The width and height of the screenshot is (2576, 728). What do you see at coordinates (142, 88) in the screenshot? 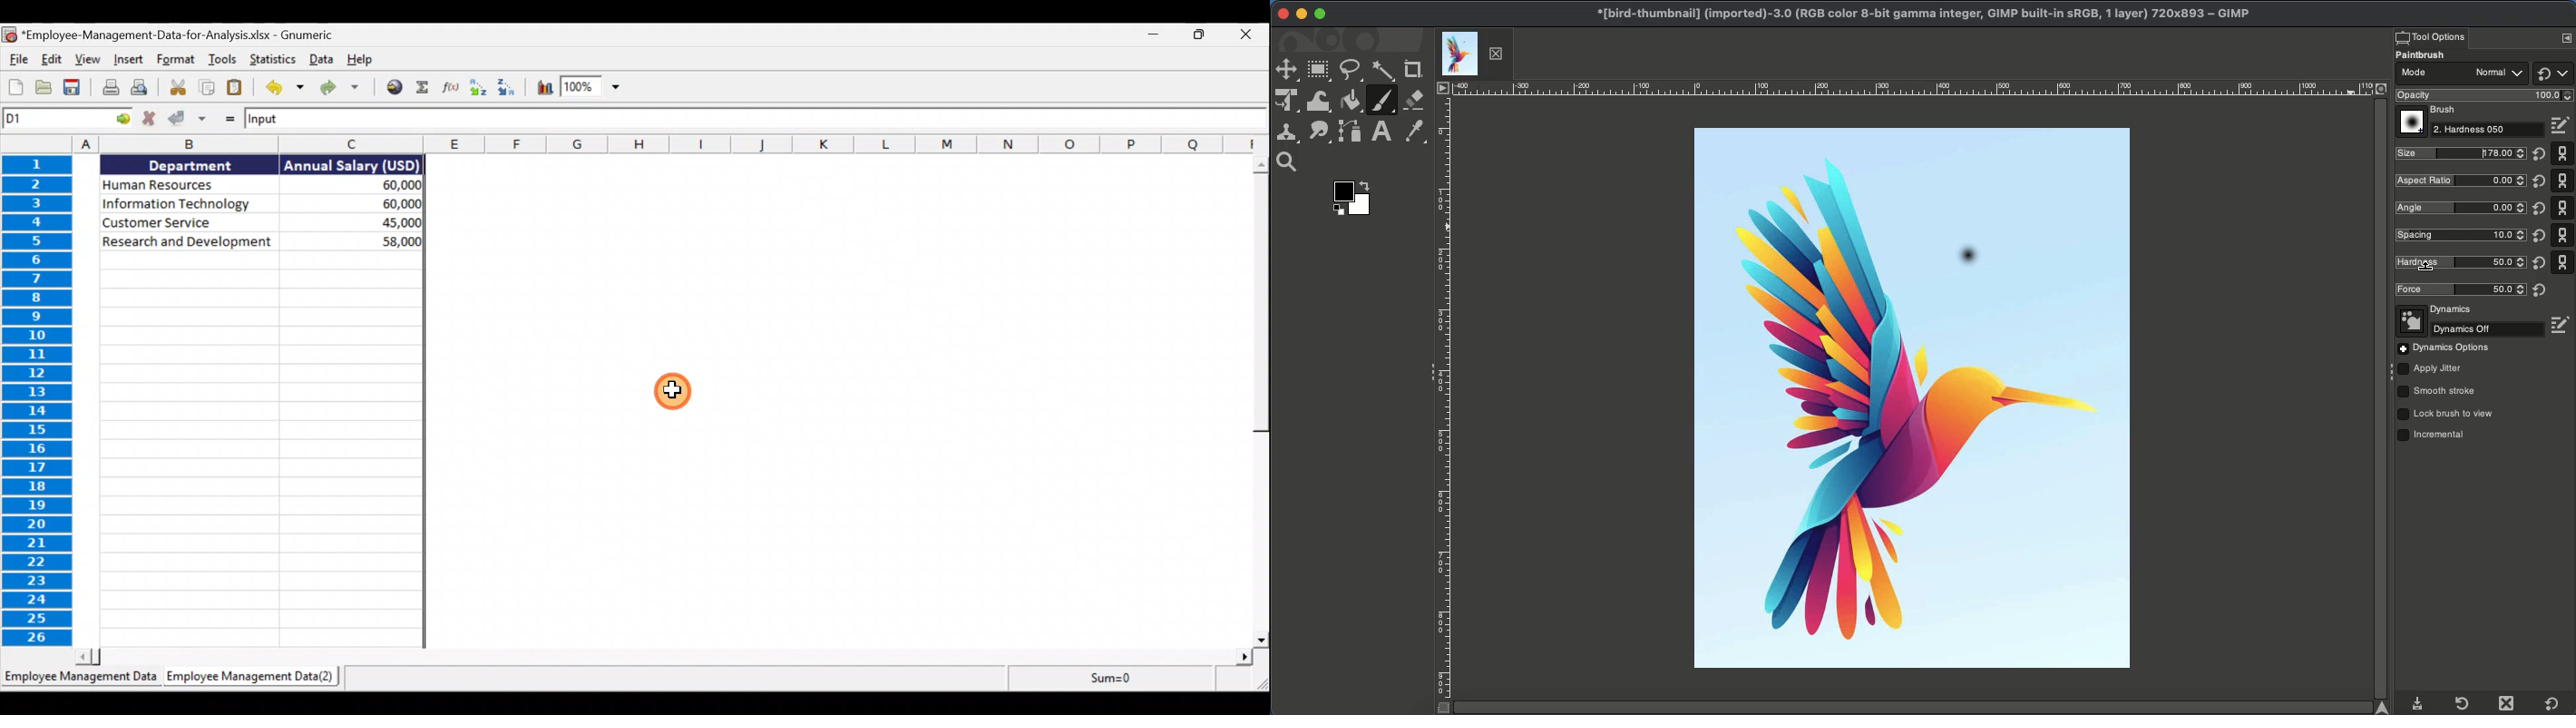
I see `Print preview` at bounding box center [142, 88].